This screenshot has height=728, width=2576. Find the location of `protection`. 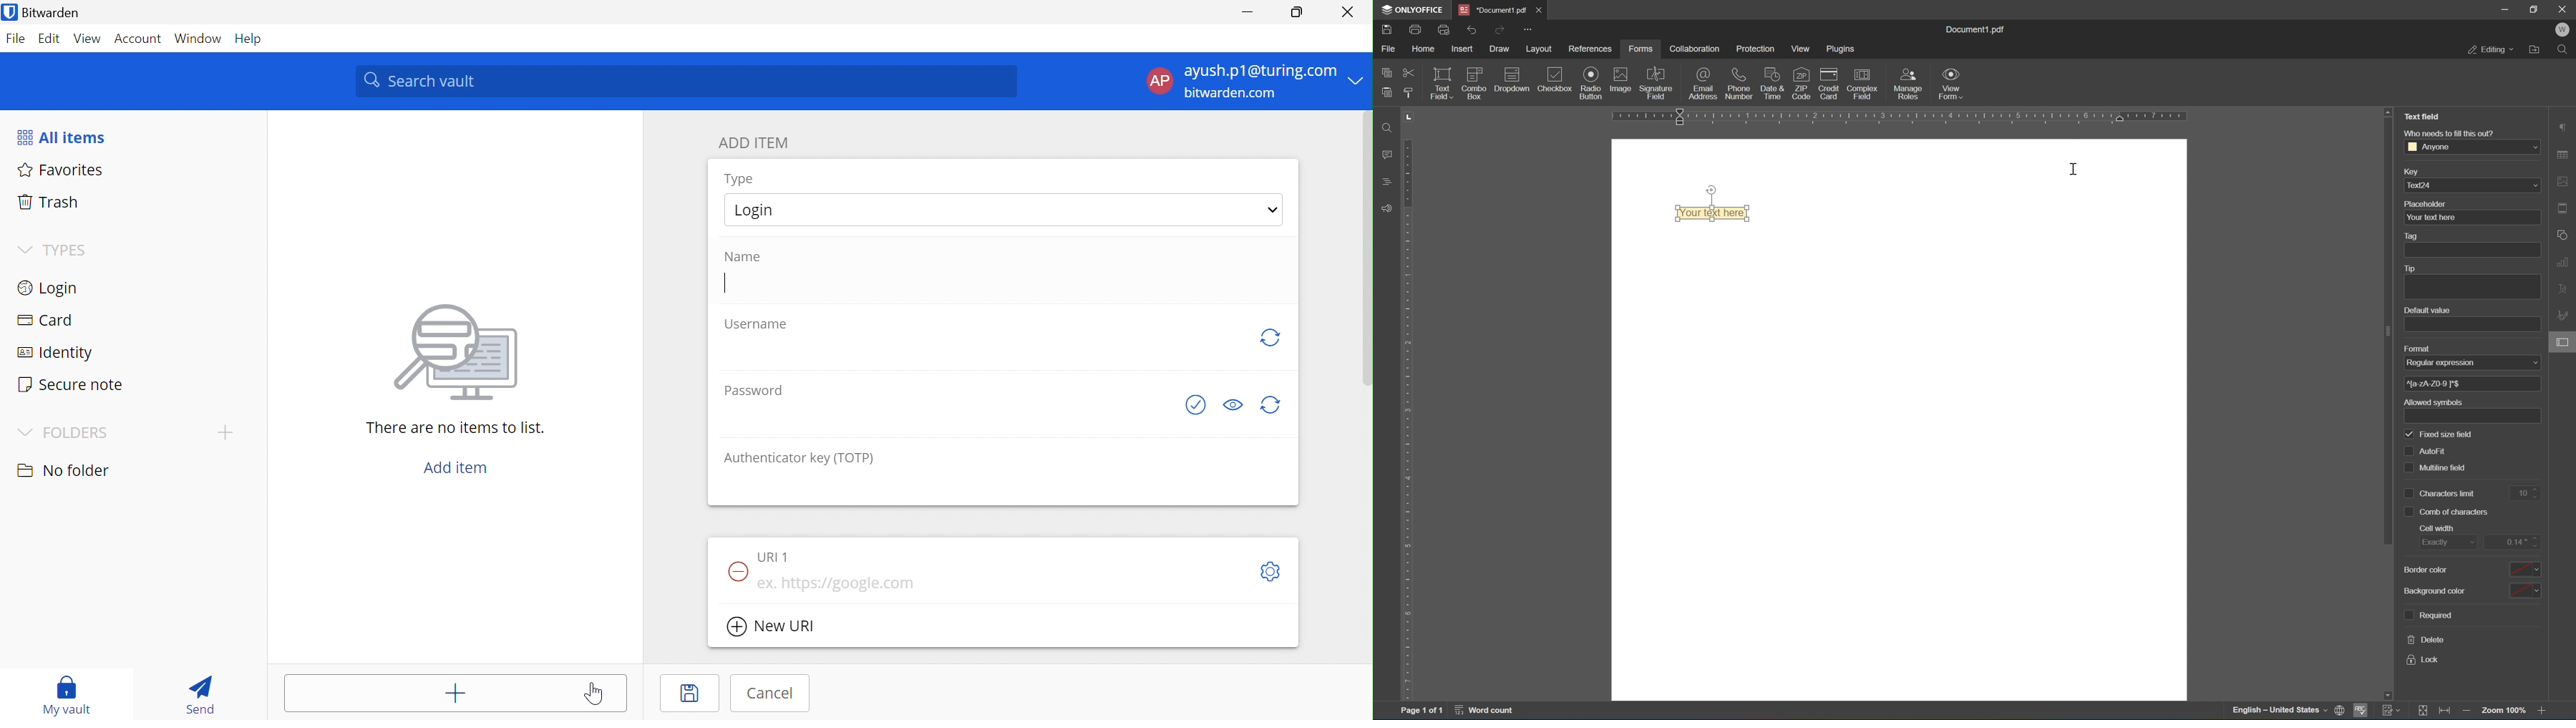

protection is located at coordinates (1756, 48).